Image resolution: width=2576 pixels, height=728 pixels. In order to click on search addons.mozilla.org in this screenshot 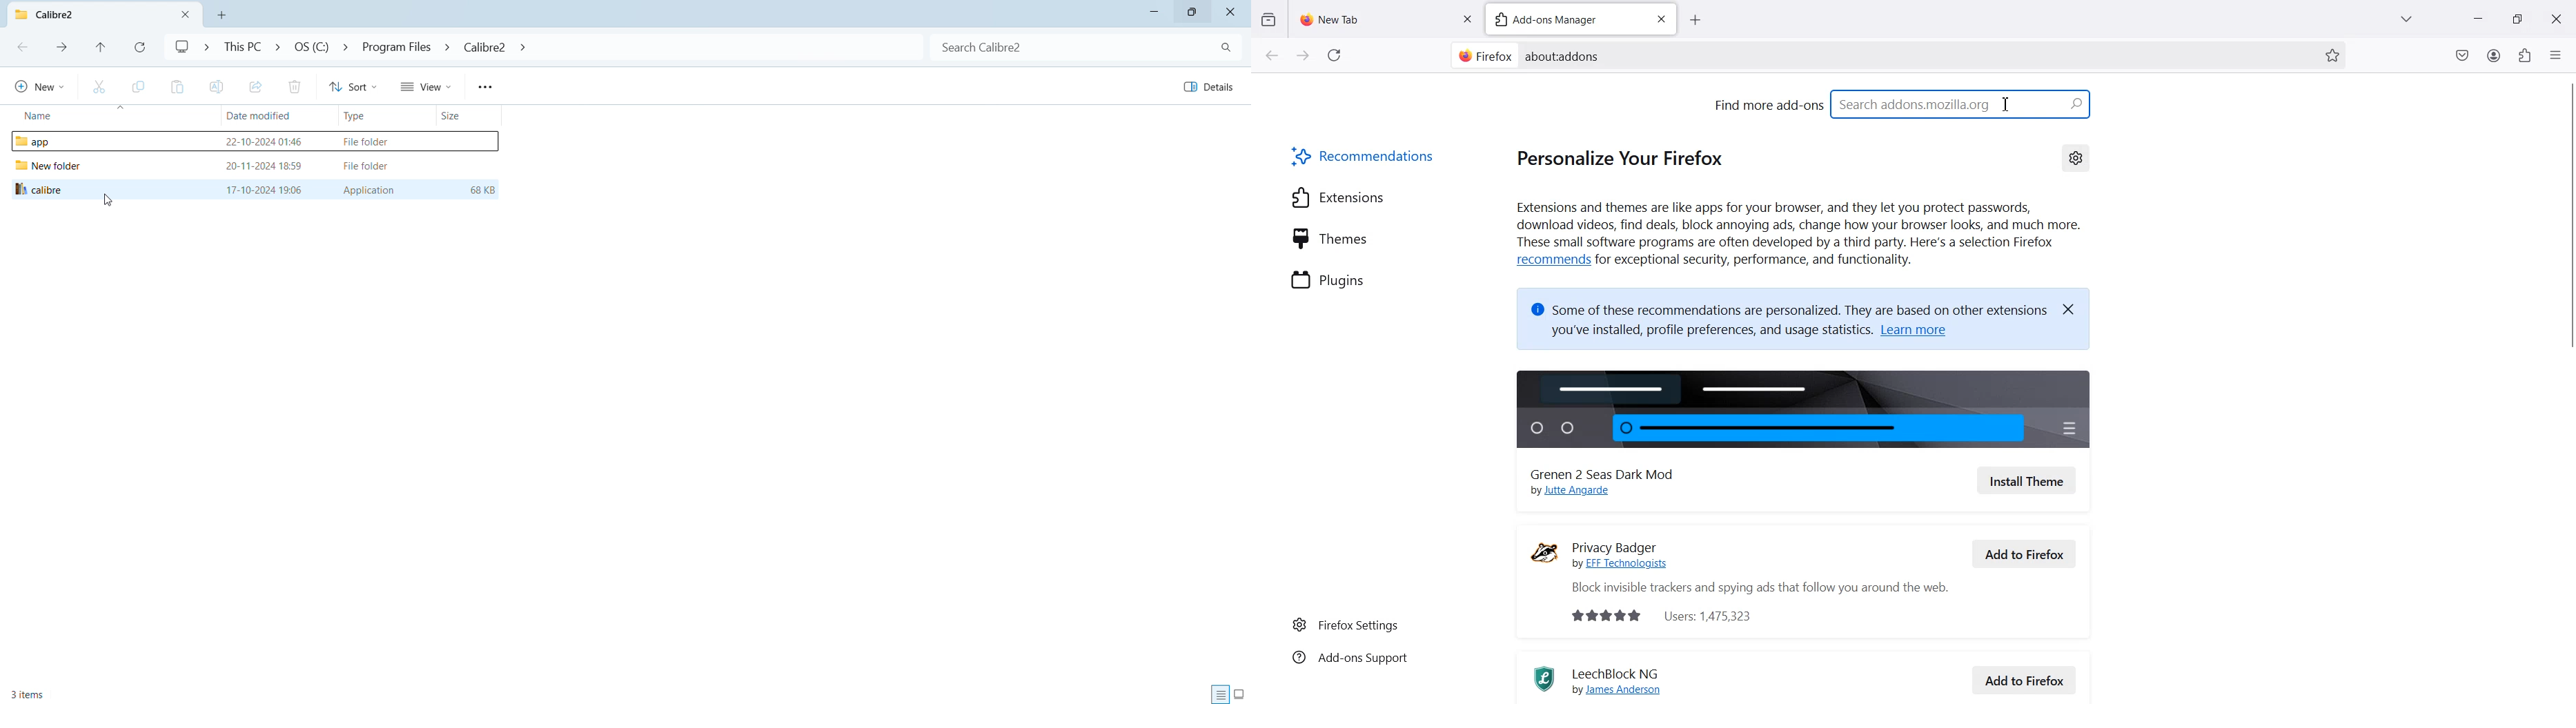, I will do `click(1963, 103)`.